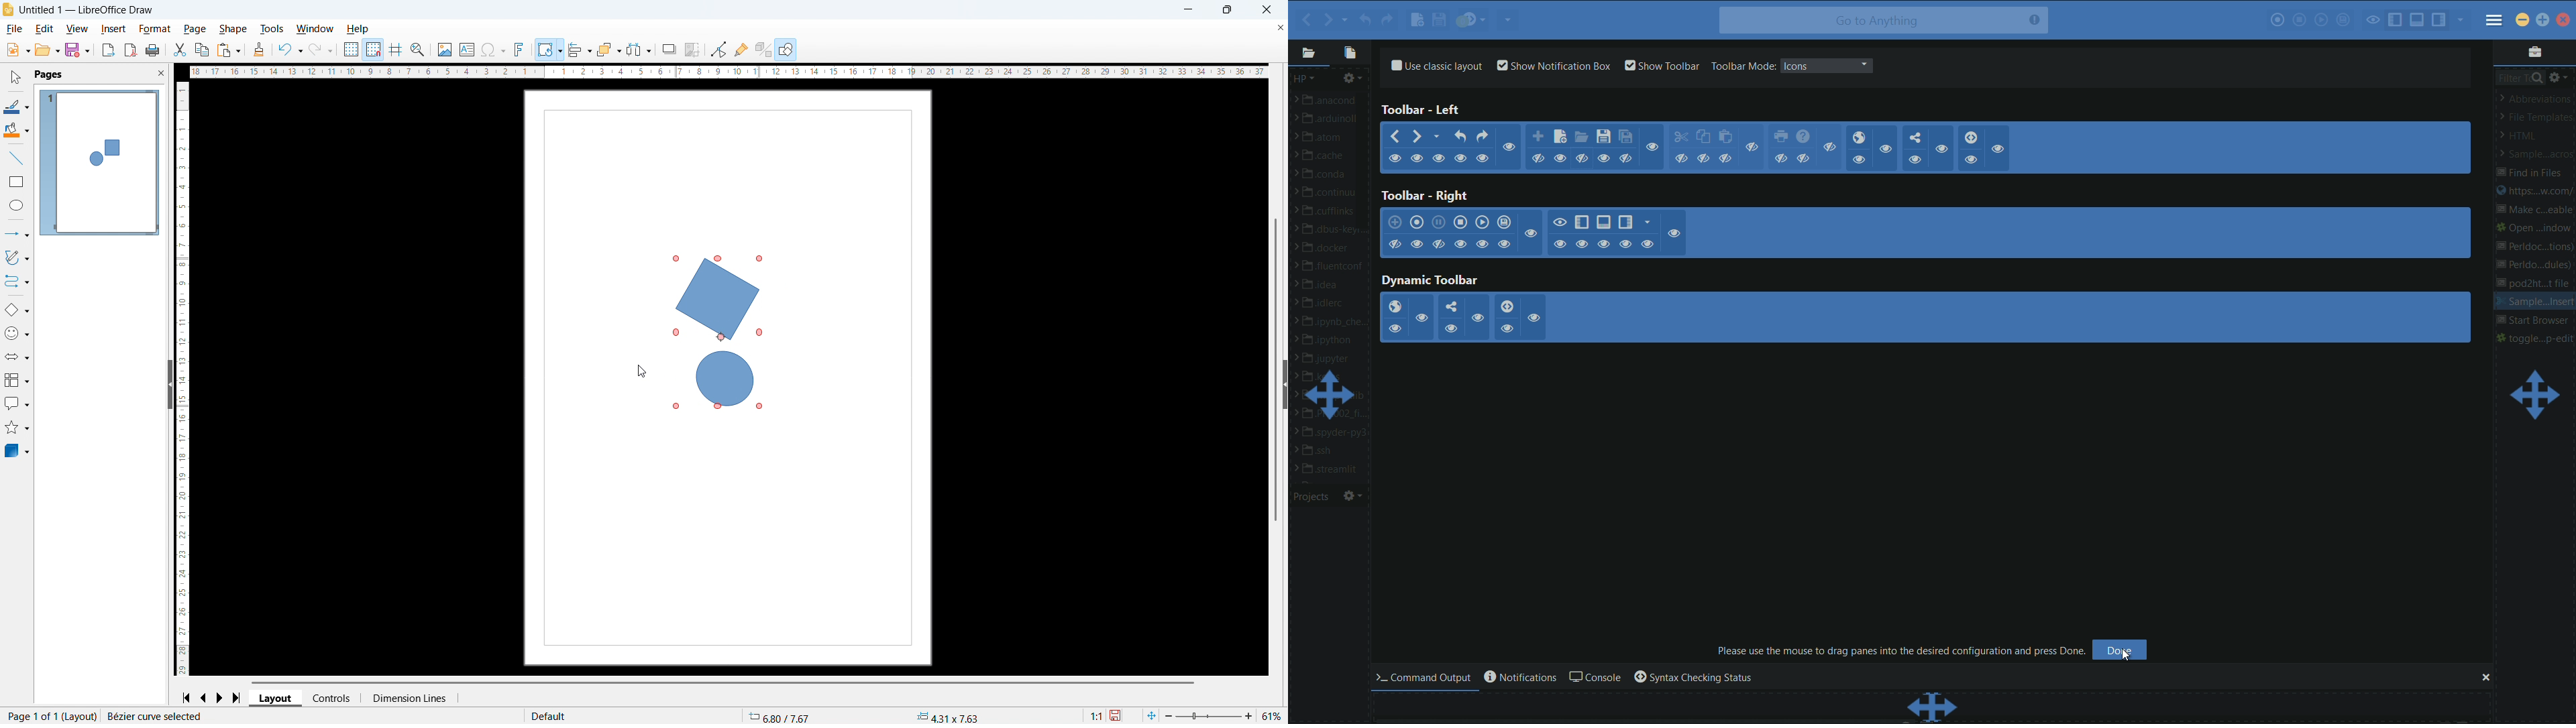 The width and height of the screenshot is (2576, 728). What do you see at coordinates (1394, 307) in the screenshot?
I see `view in browser` at bounding box center [1394, 307].